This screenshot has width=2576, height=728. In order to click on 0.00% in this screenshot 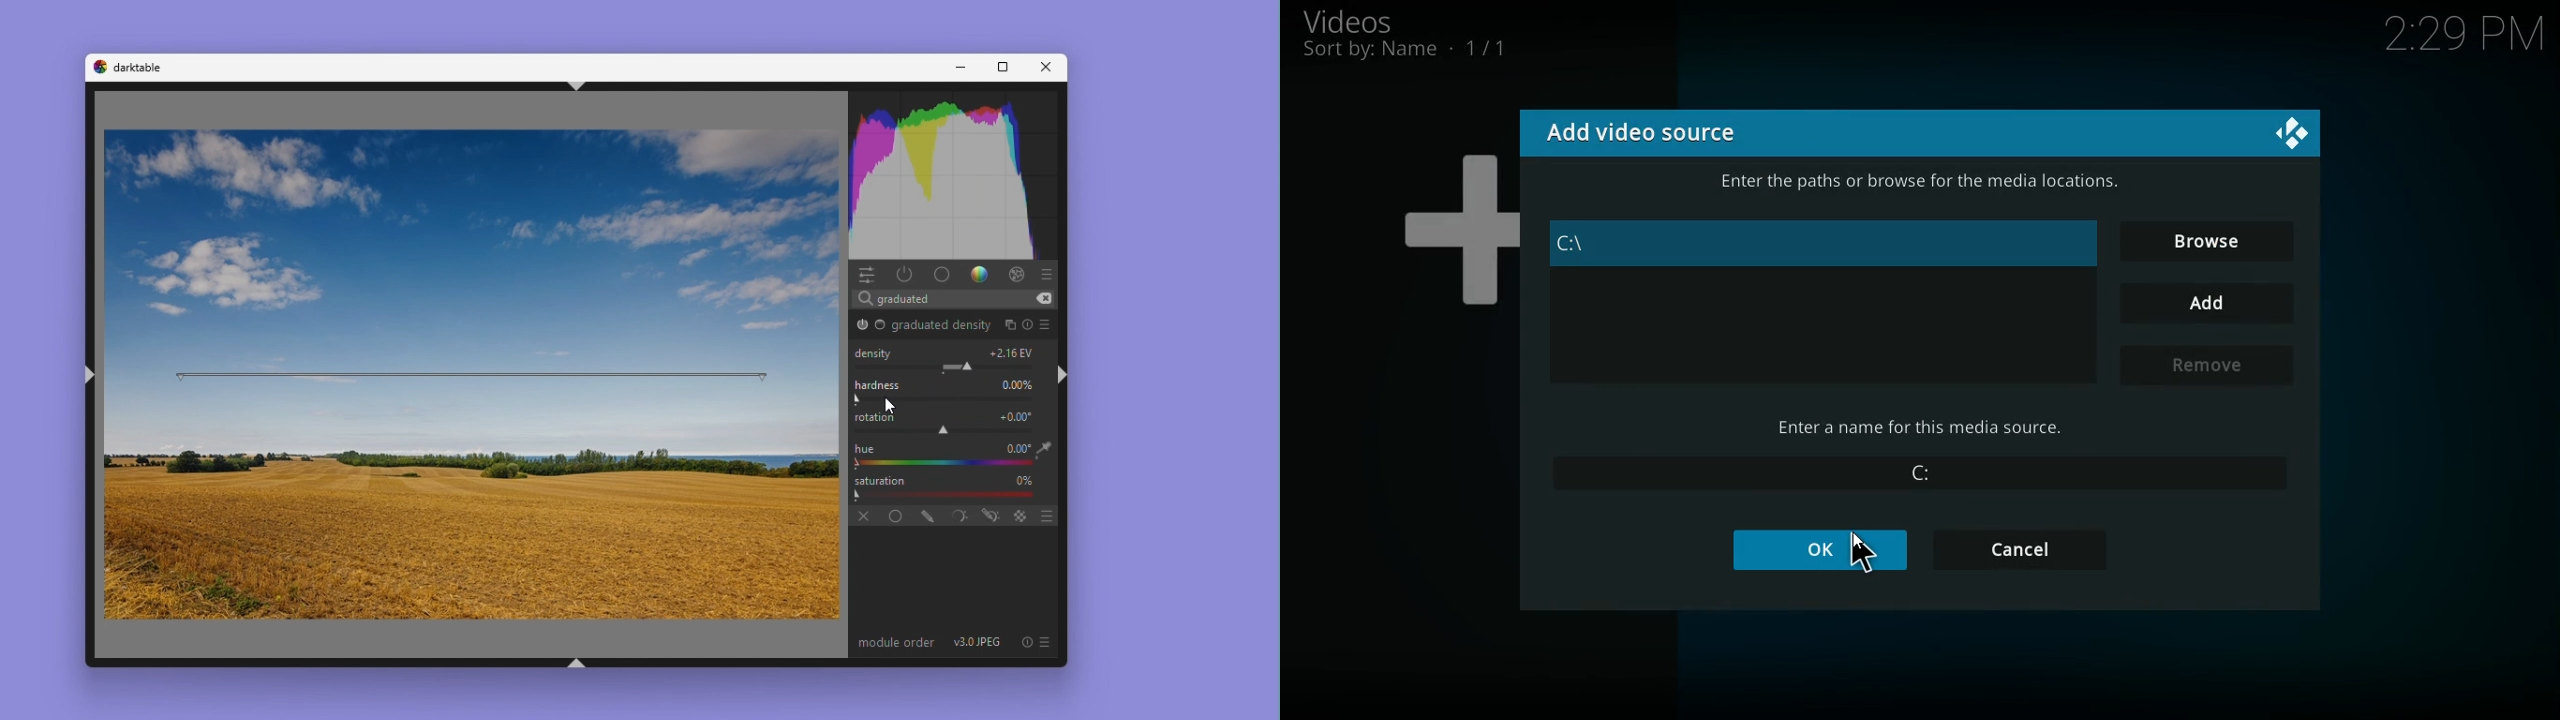, I will do `click(1017, 384)`.